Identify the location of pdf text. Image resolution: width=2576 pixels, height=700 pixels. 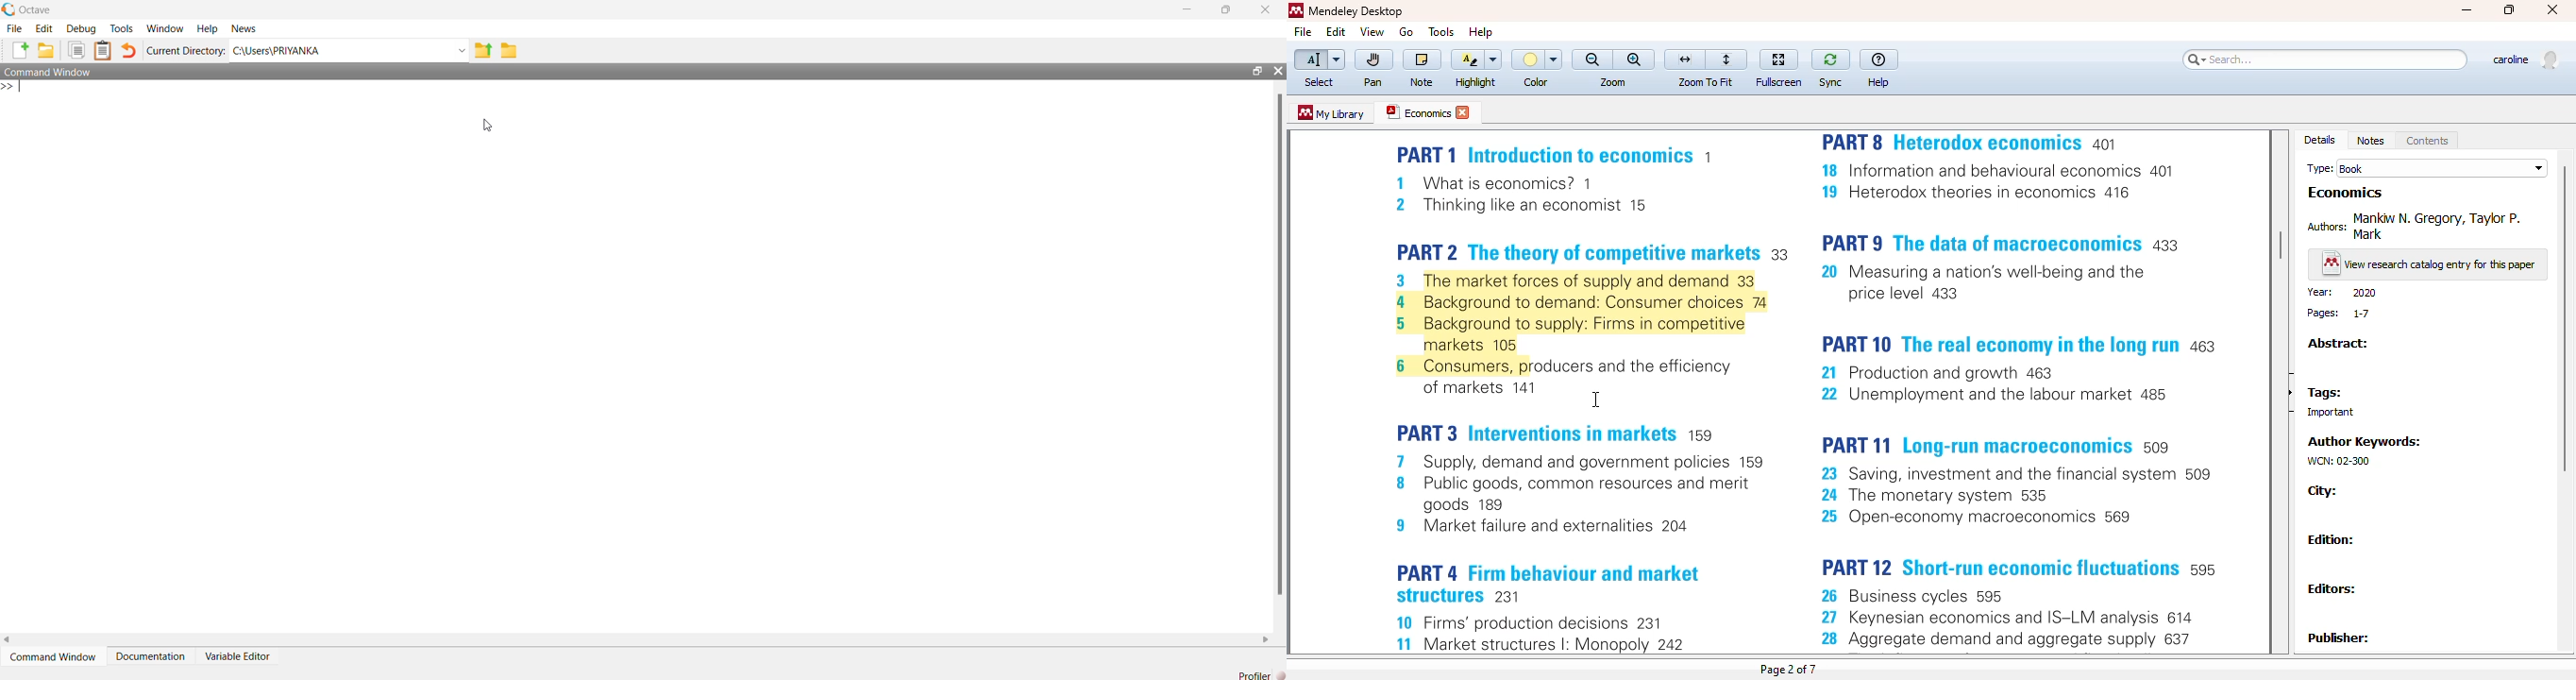
(2018, 392).